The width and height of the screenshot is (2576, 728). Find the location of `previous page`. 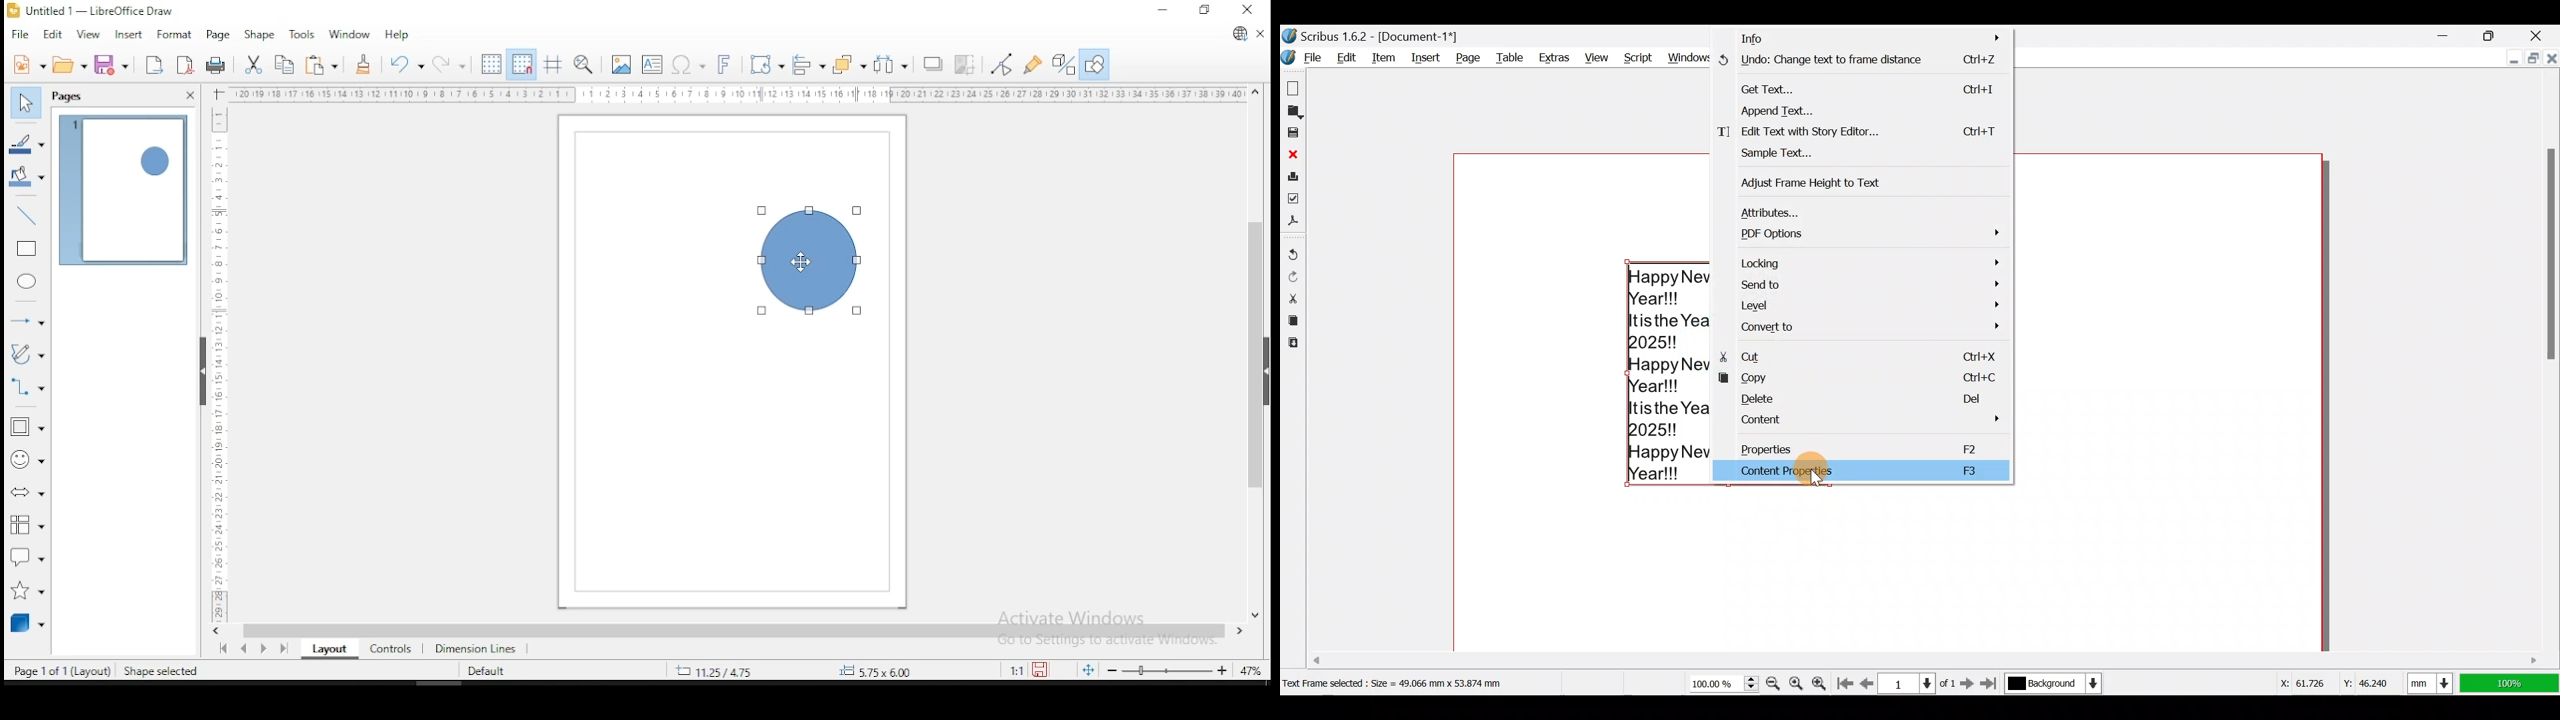

previous page is located at coordinates (247, 648).